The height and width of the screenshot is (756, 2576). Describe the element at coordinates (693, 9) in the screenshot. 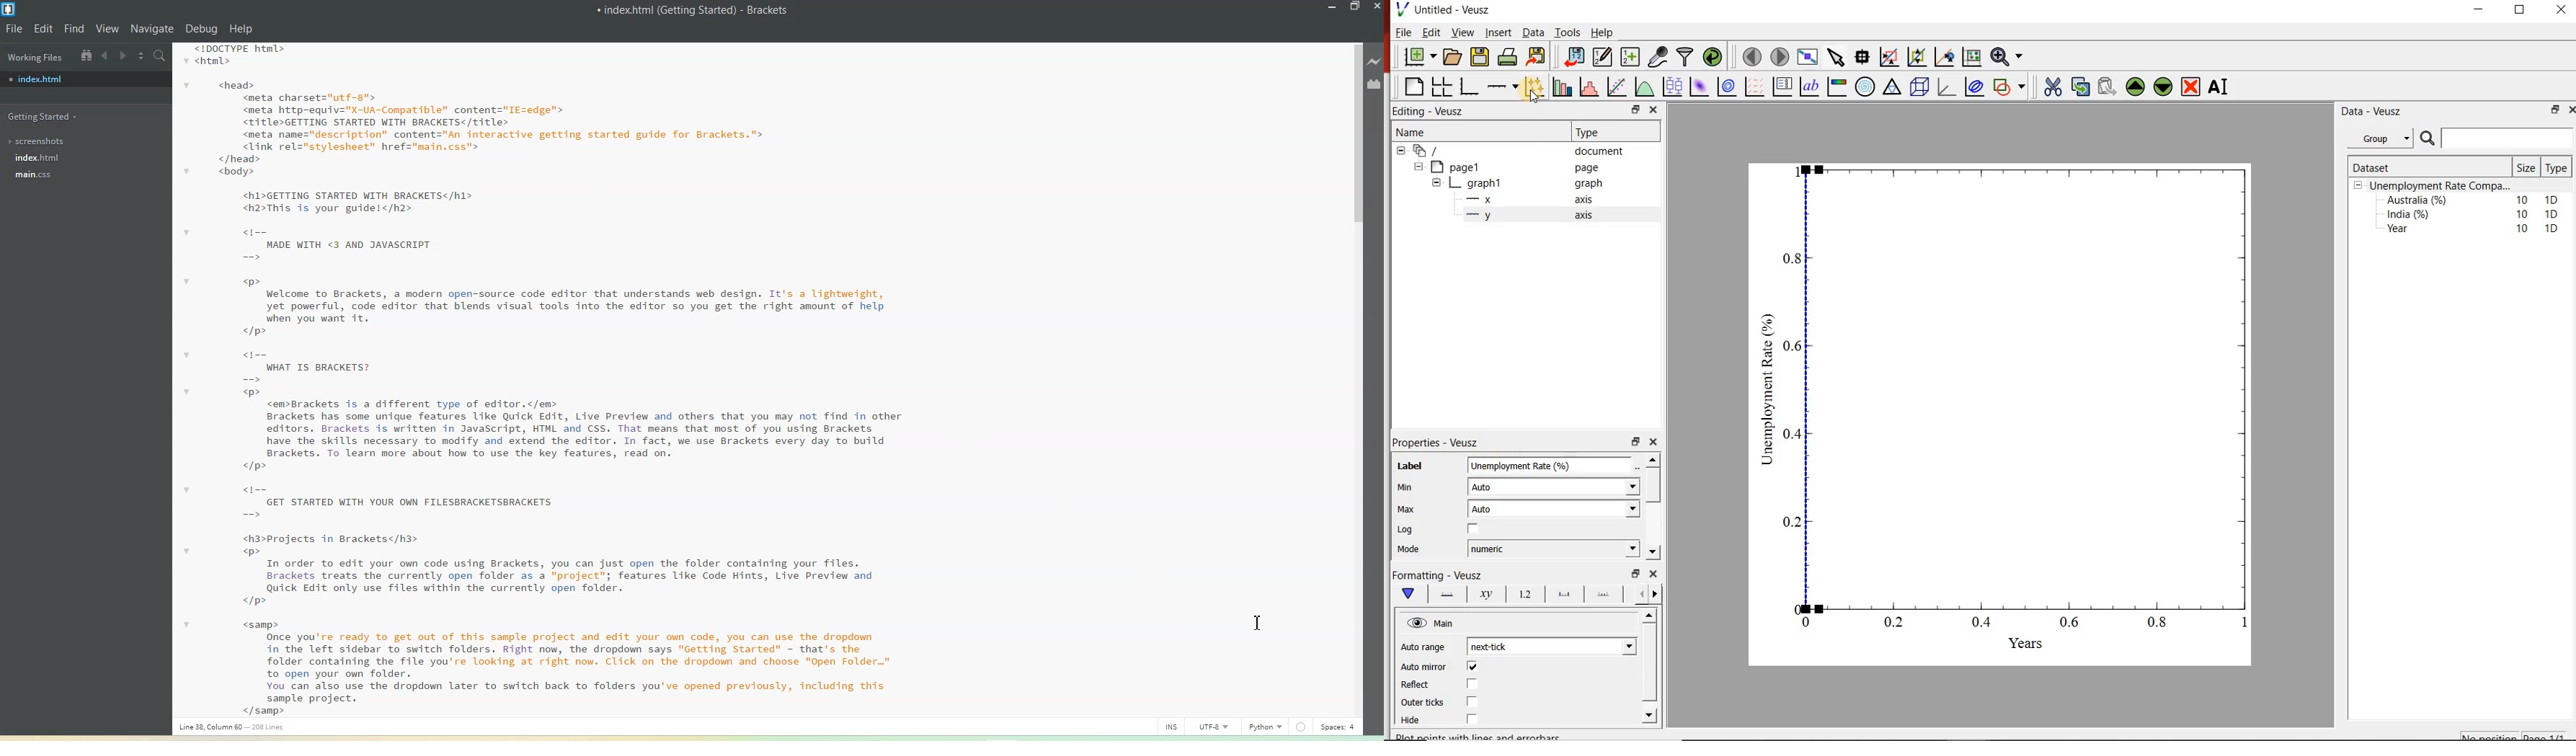

I see `Text` at that location.